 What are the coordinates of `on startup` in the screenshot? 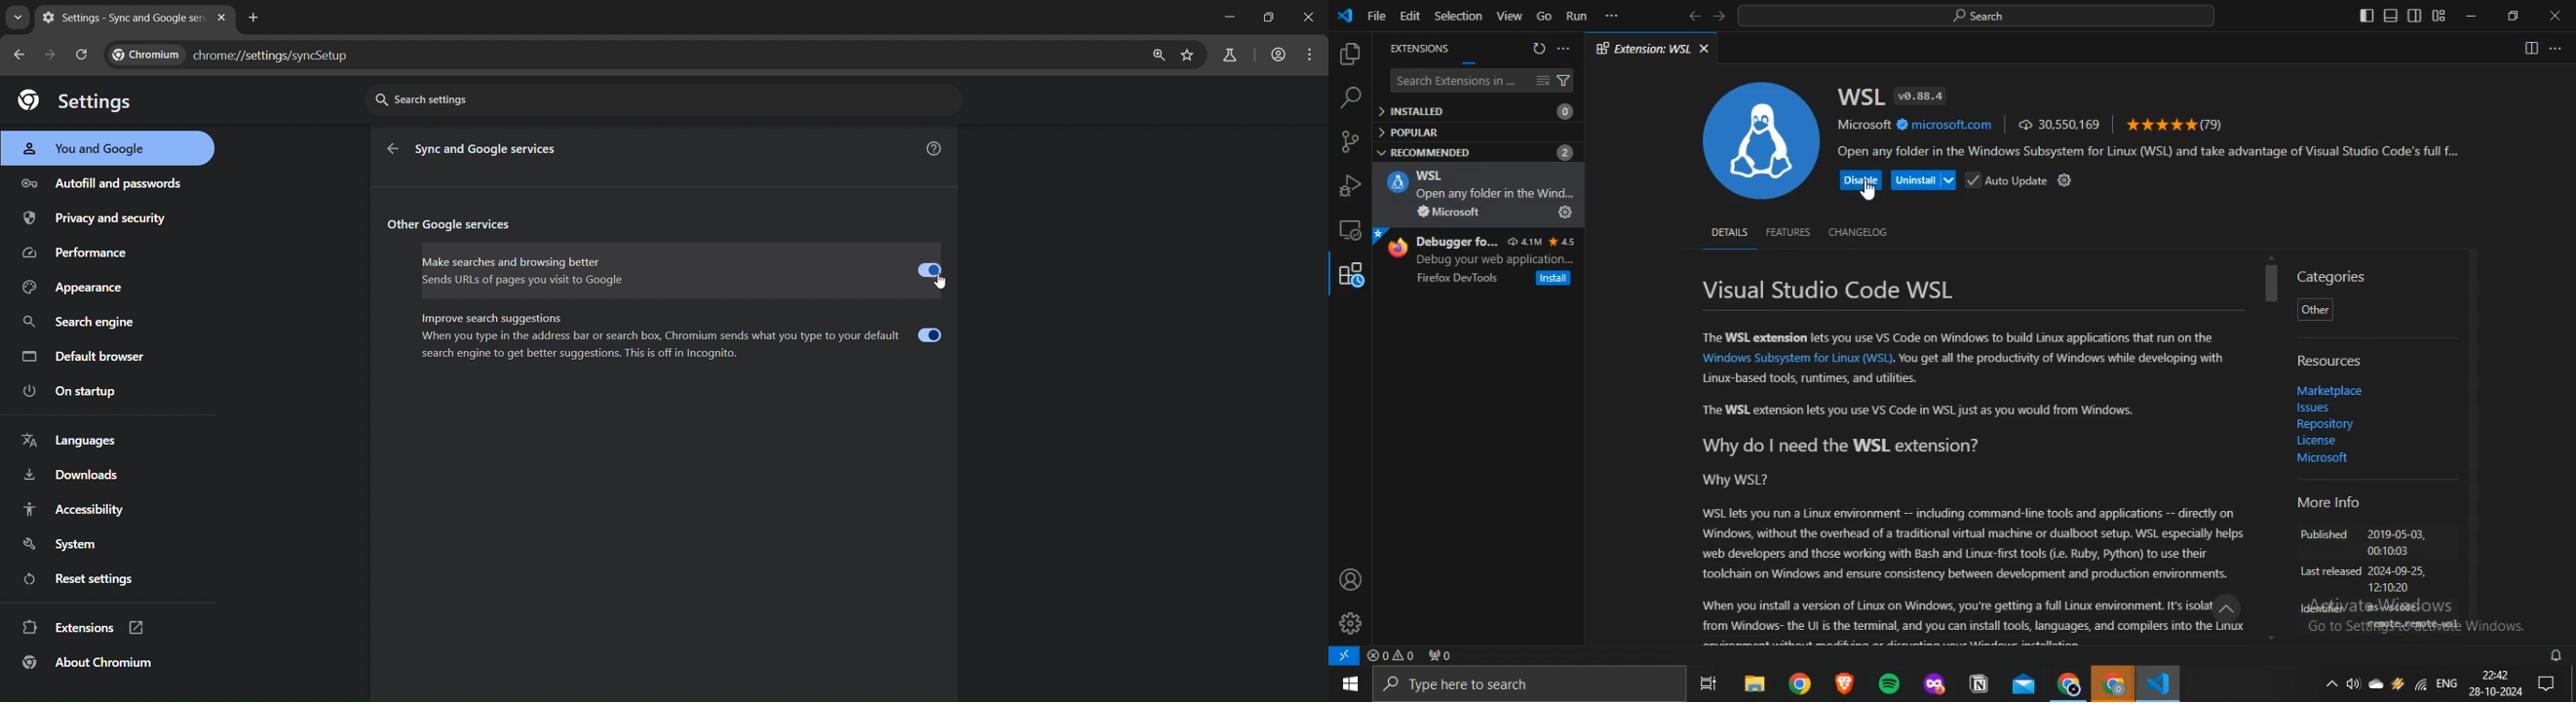 It's located at (78, 393).